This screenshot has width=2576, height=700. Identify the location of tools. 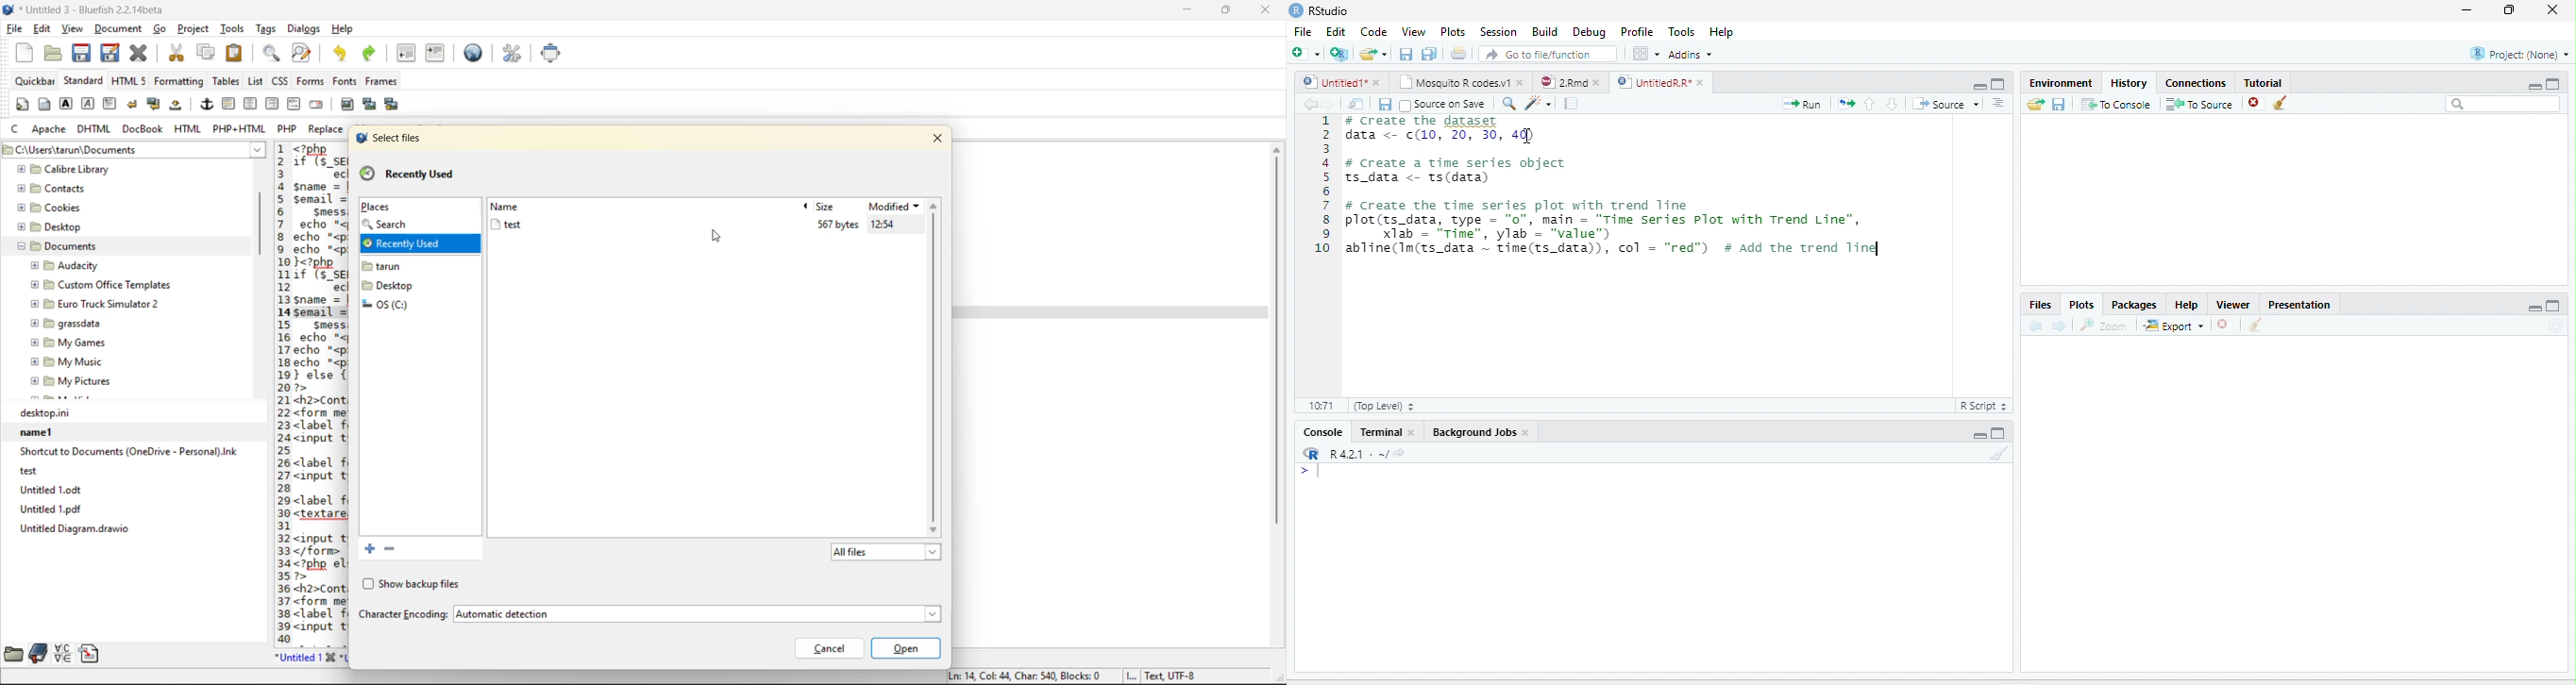
(233, 28).